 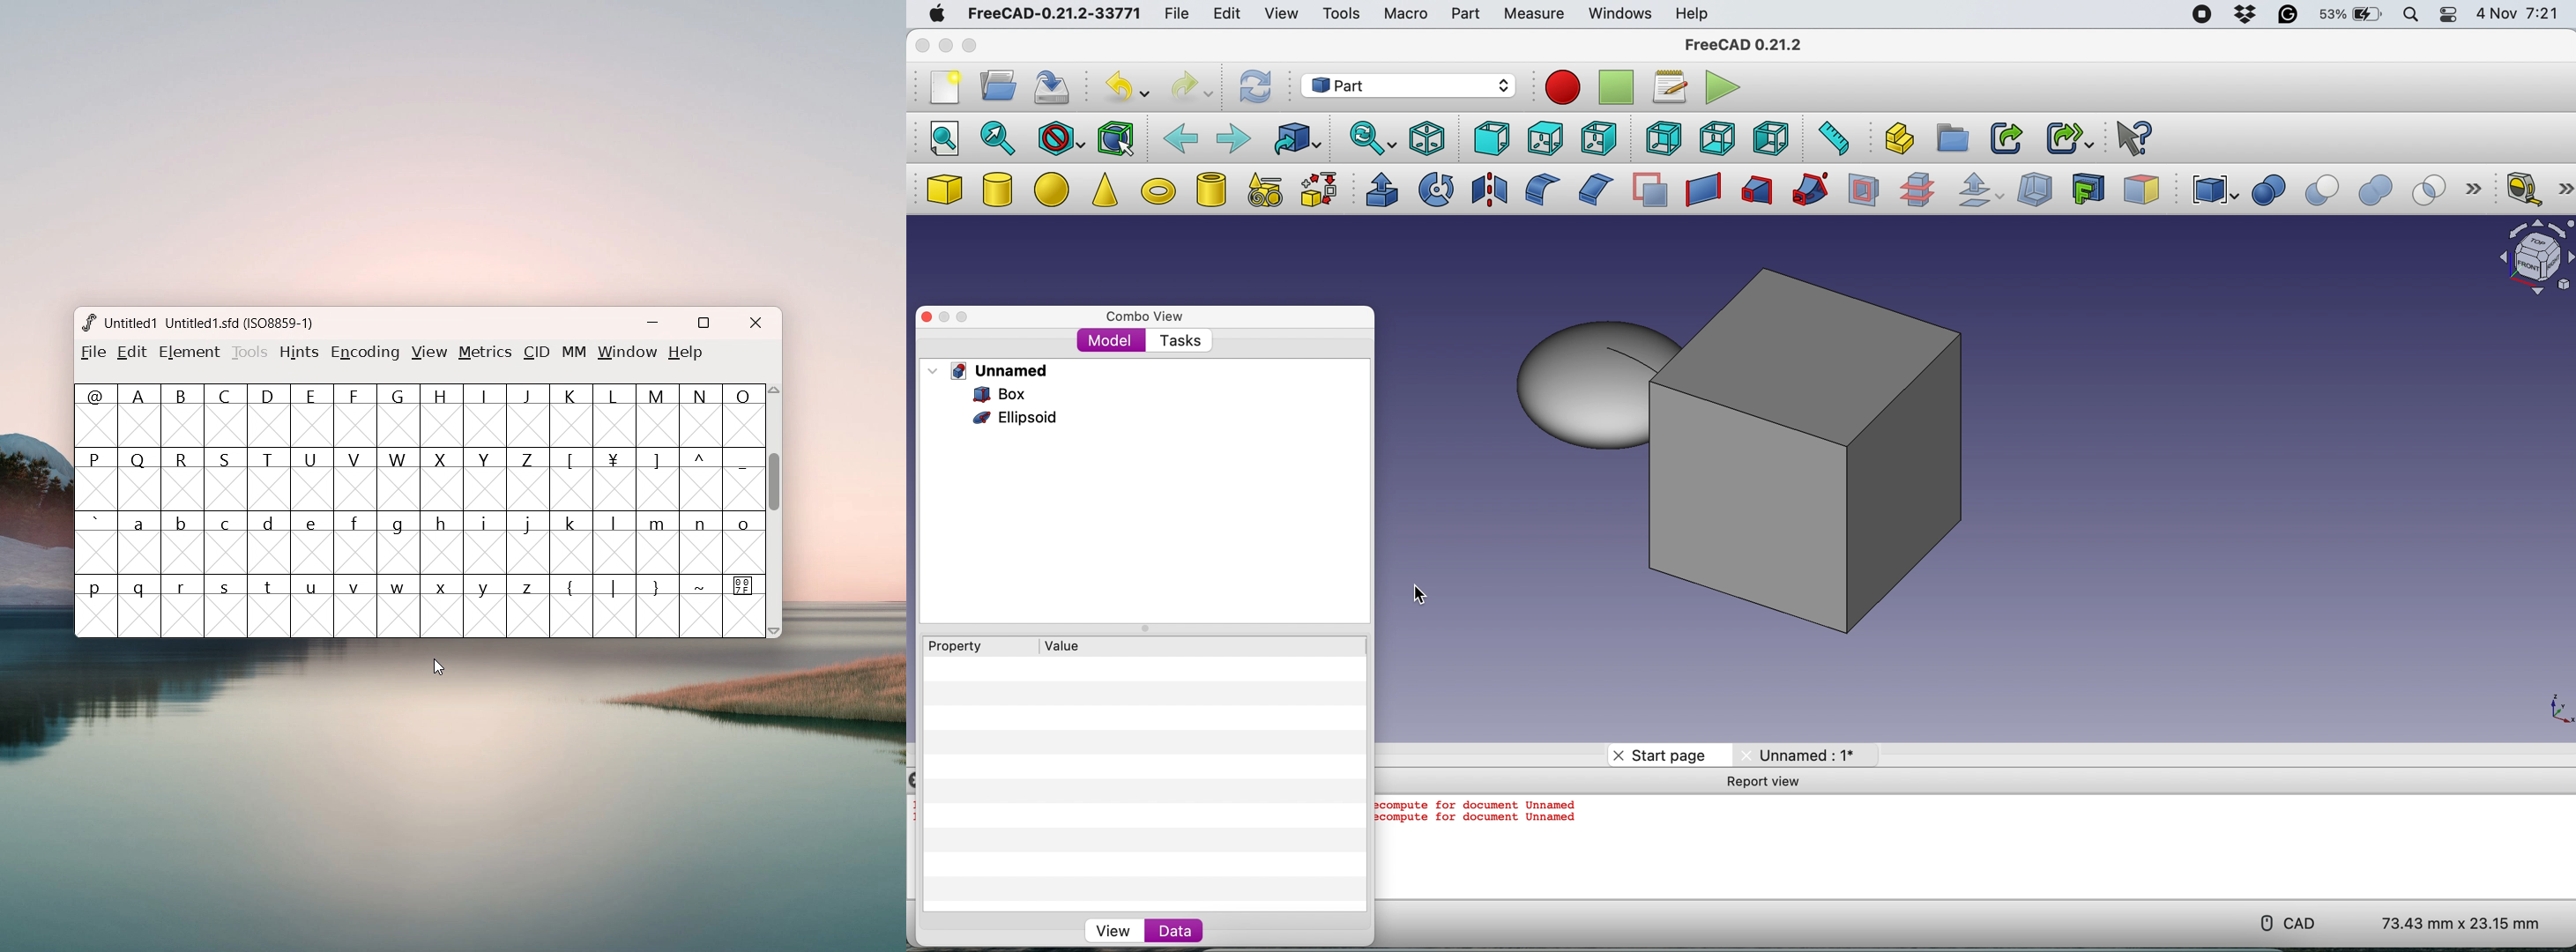 I want to click on i, so click(x=487, y=543).